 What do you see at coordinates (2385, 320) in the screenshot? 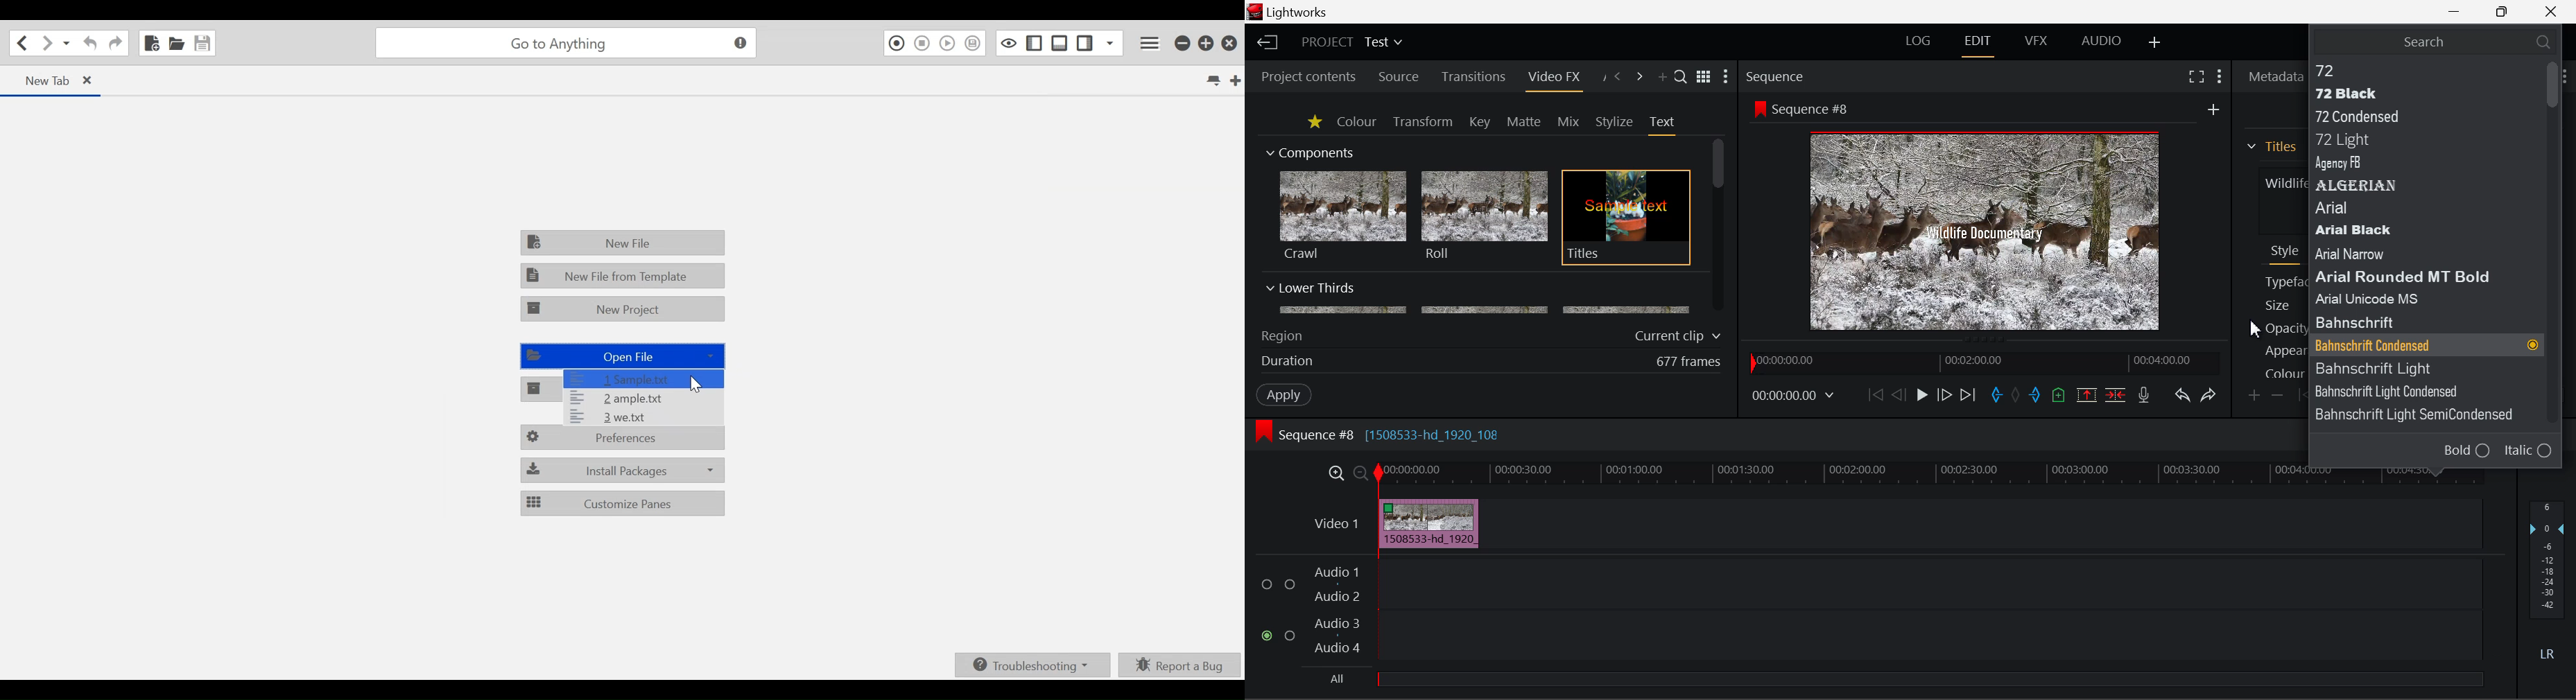
I see `Bahnschrift` at bounding box center [2385, 320].